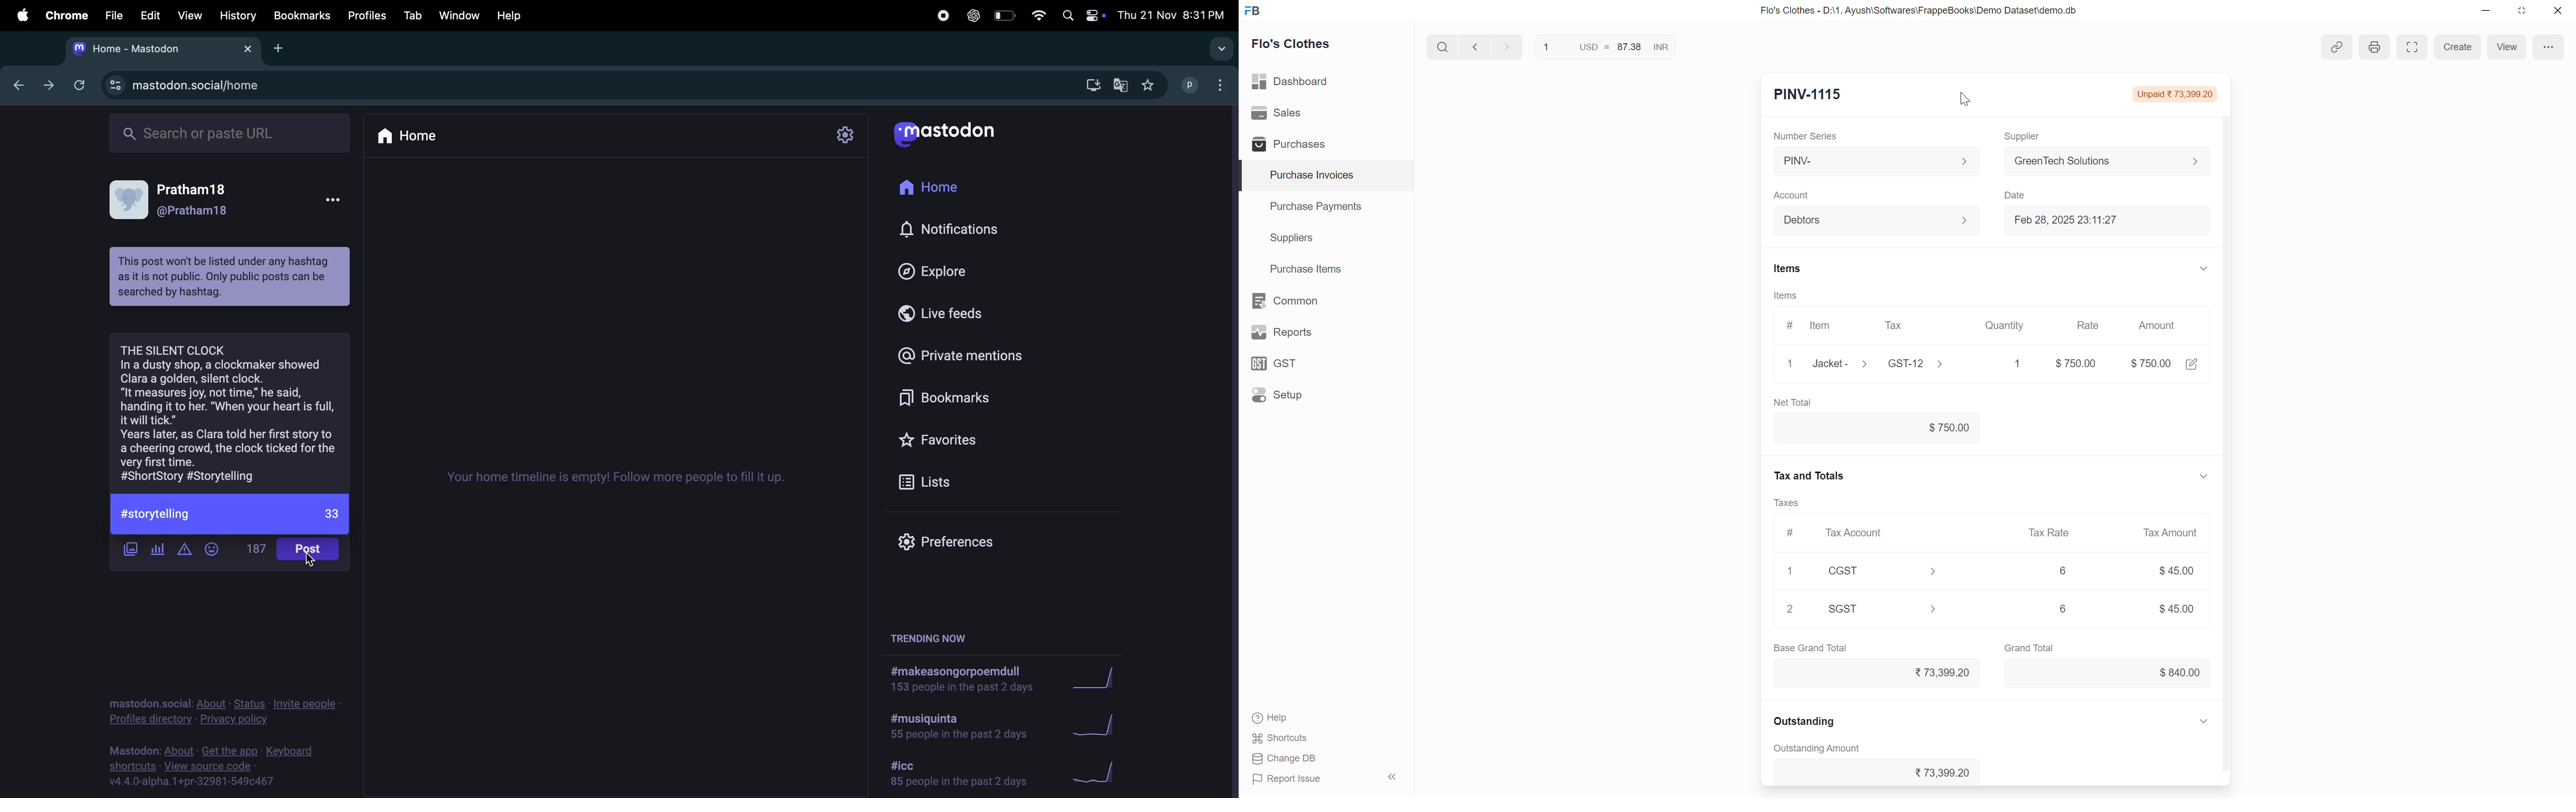  What do you see at coordinates (1792, 195) in the screenshot?
I see `Account` at bounding box center [1792, 195].